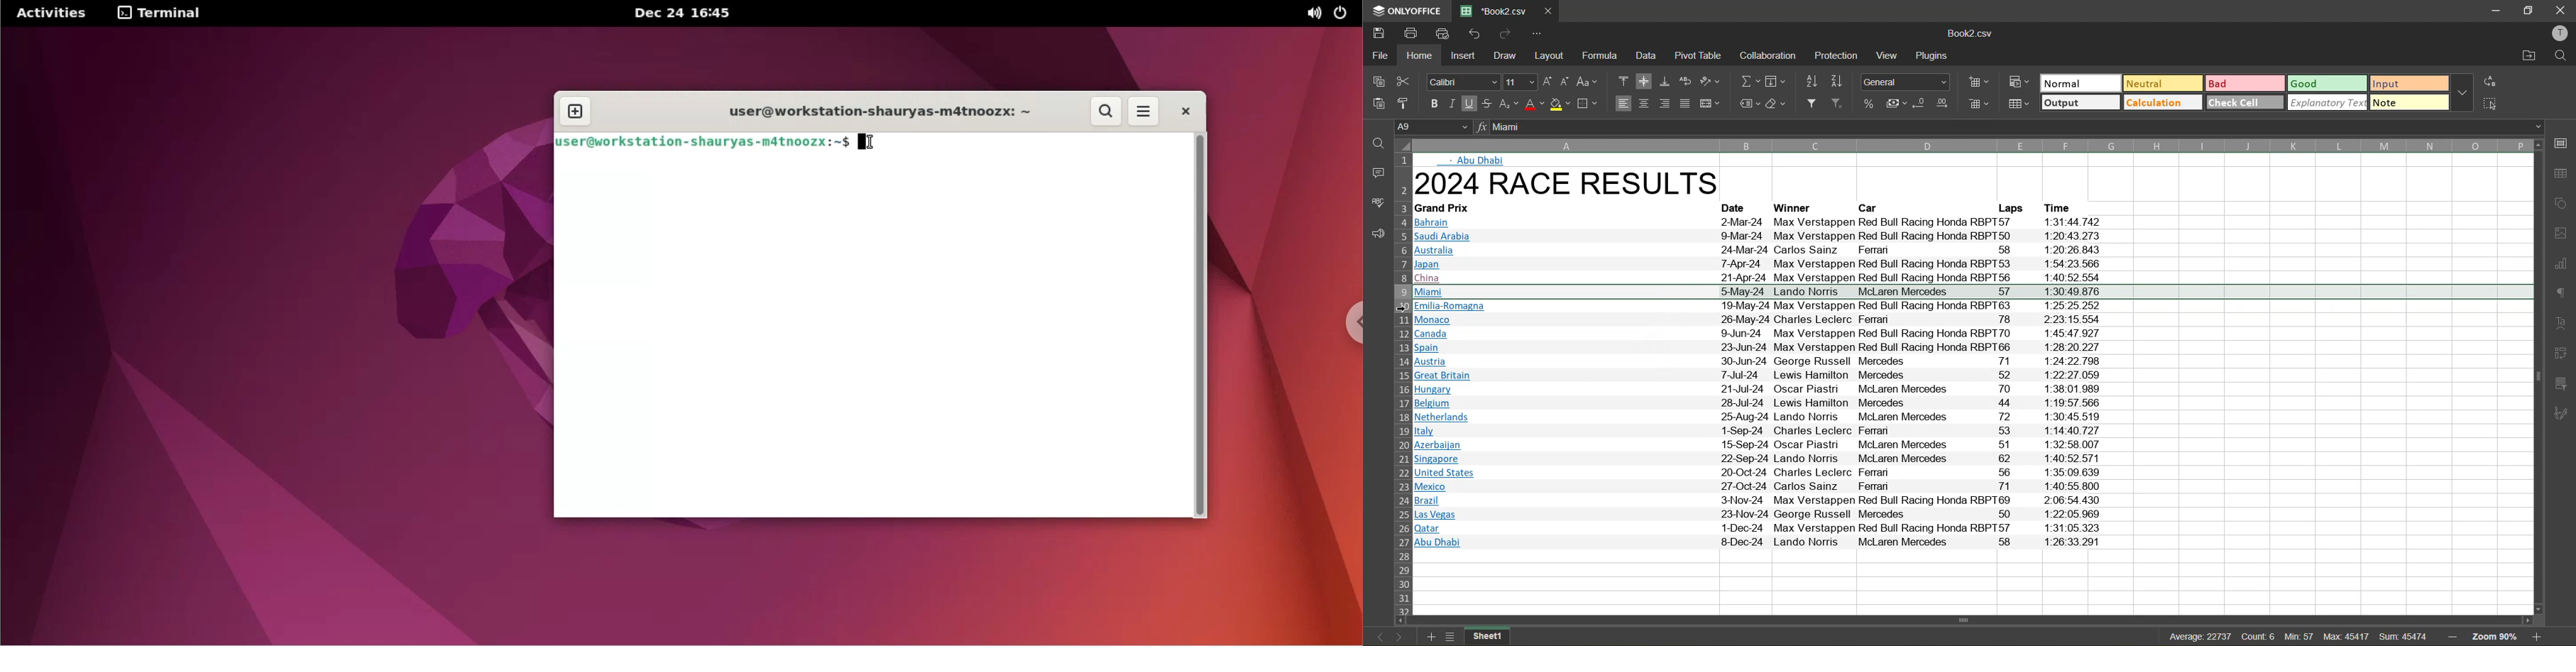  What do you see at coordinates (1685, 81) in the screenshot?
I see `wrap text` at bounding box center [1685, 81].